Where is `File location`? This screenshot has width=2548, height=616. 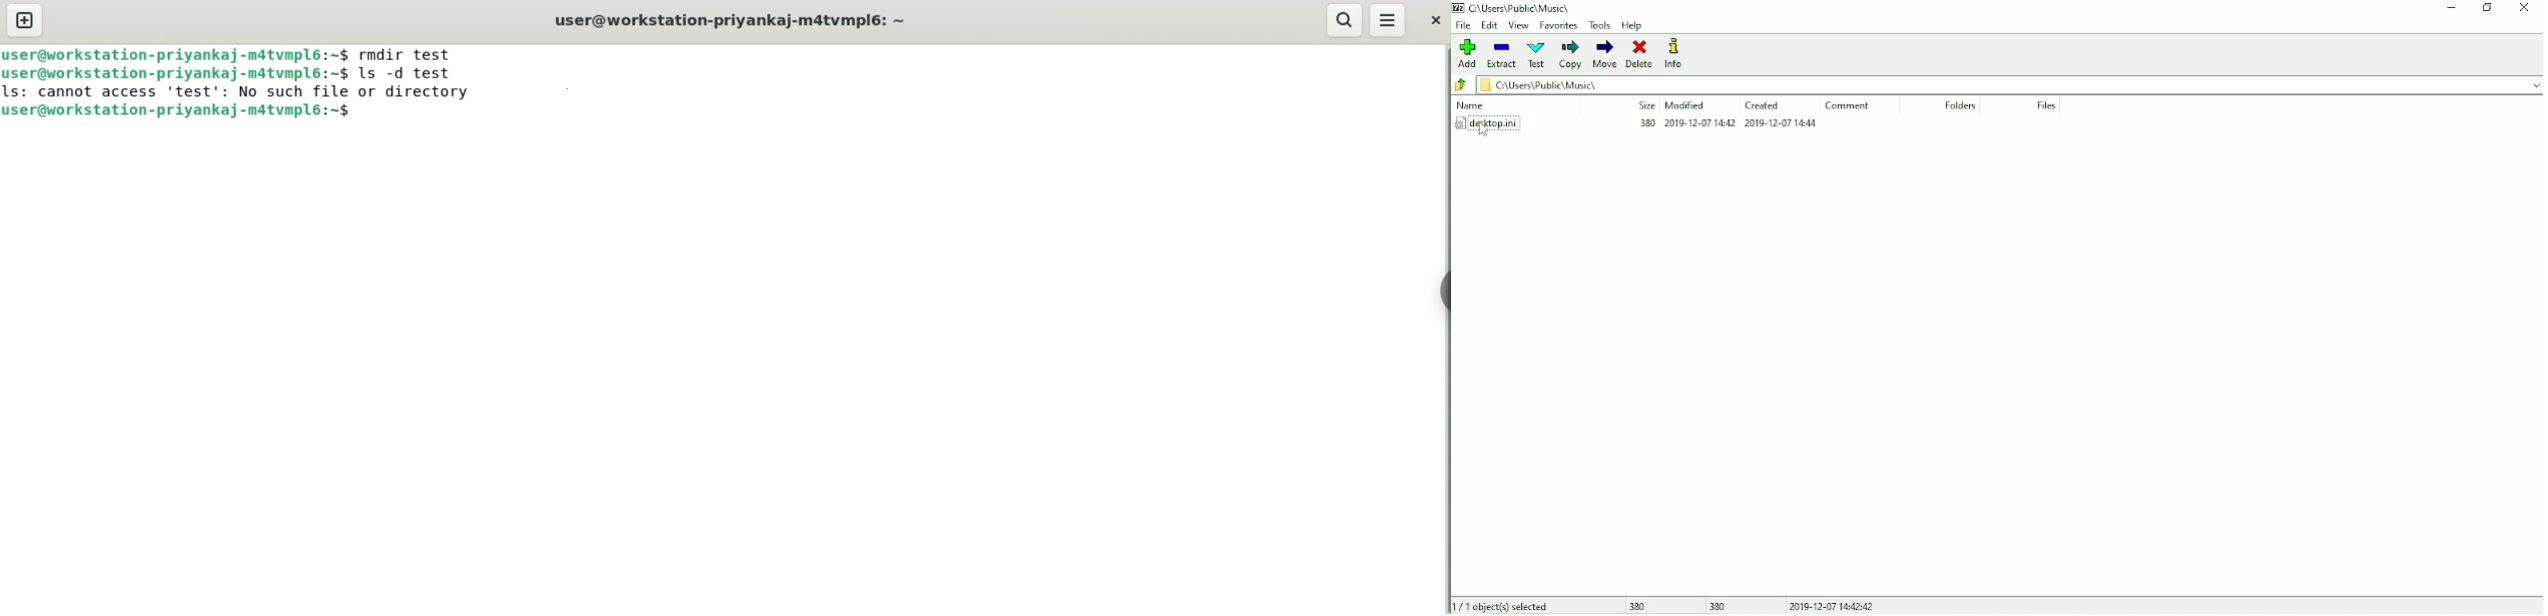 File location is located at coordinates (2009, 84).